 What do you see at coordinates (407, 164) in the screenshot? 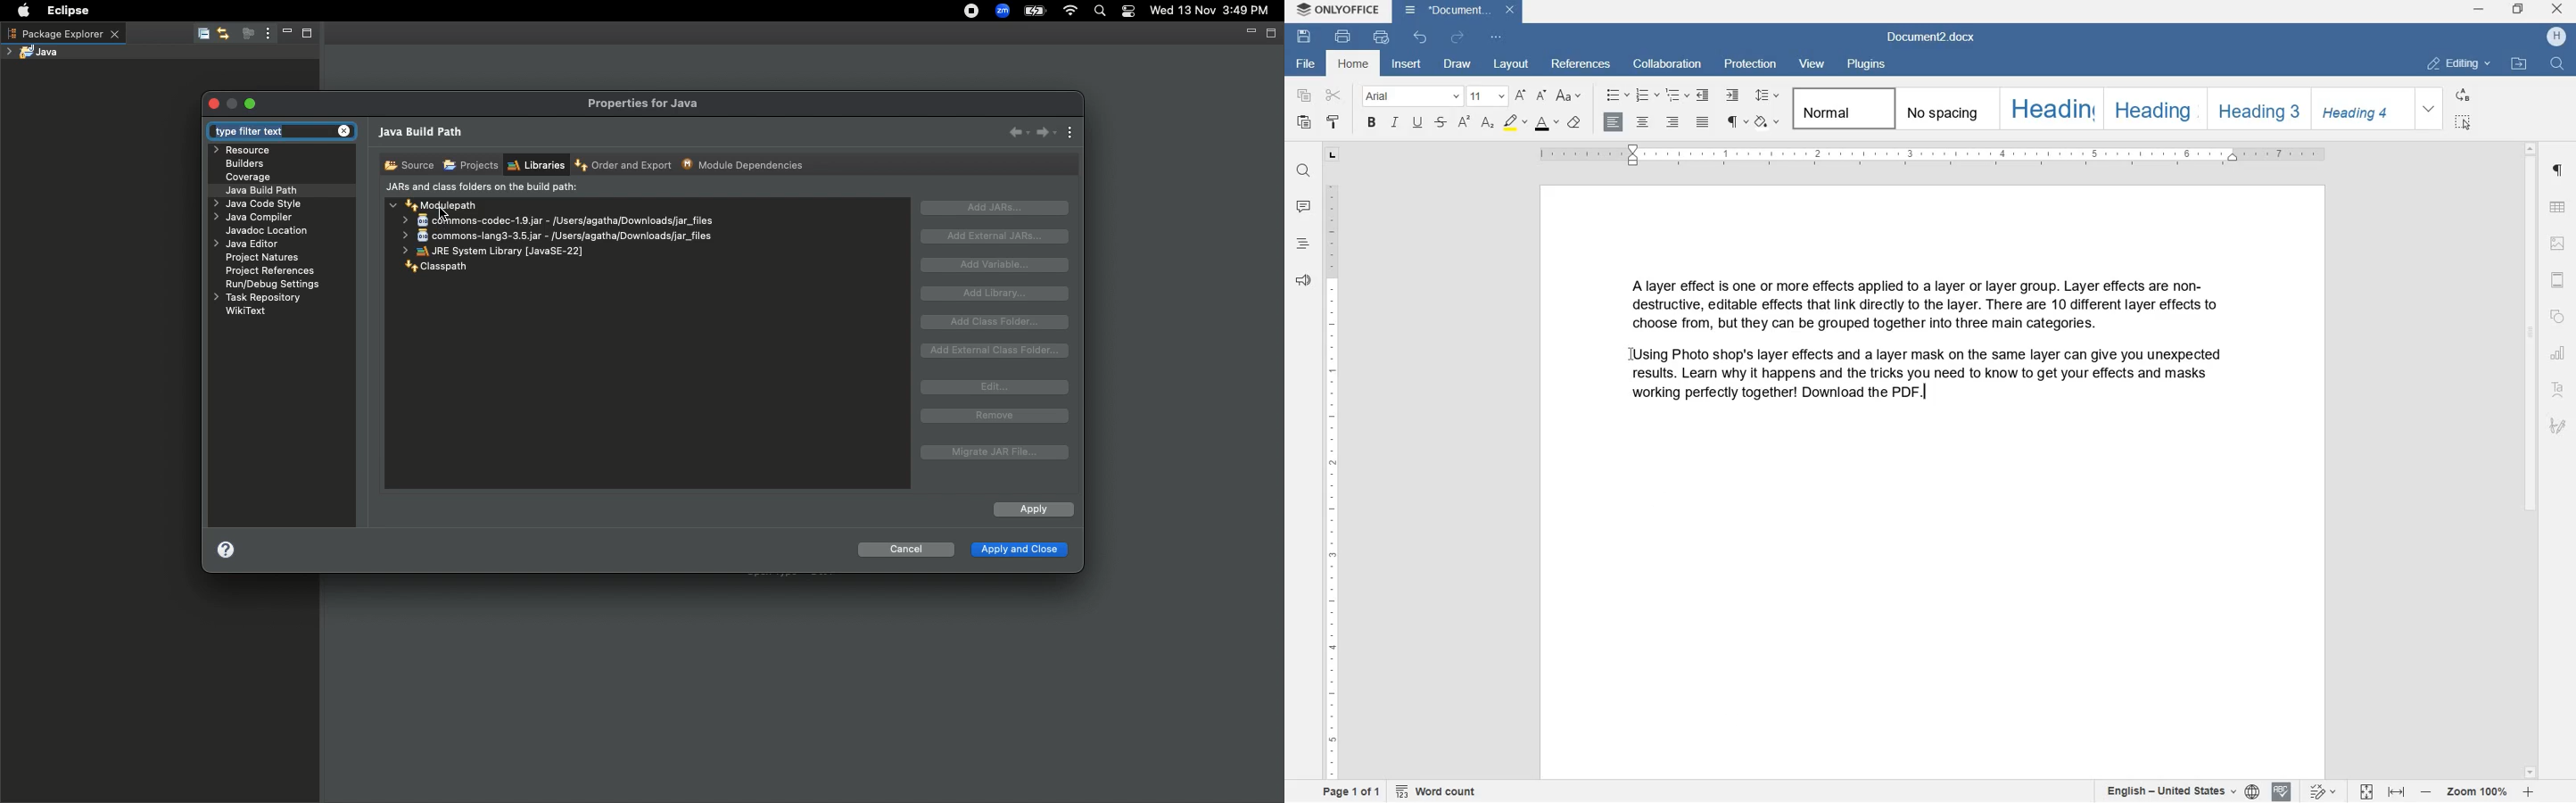
I see `Source` at bounding box center [407, 164].